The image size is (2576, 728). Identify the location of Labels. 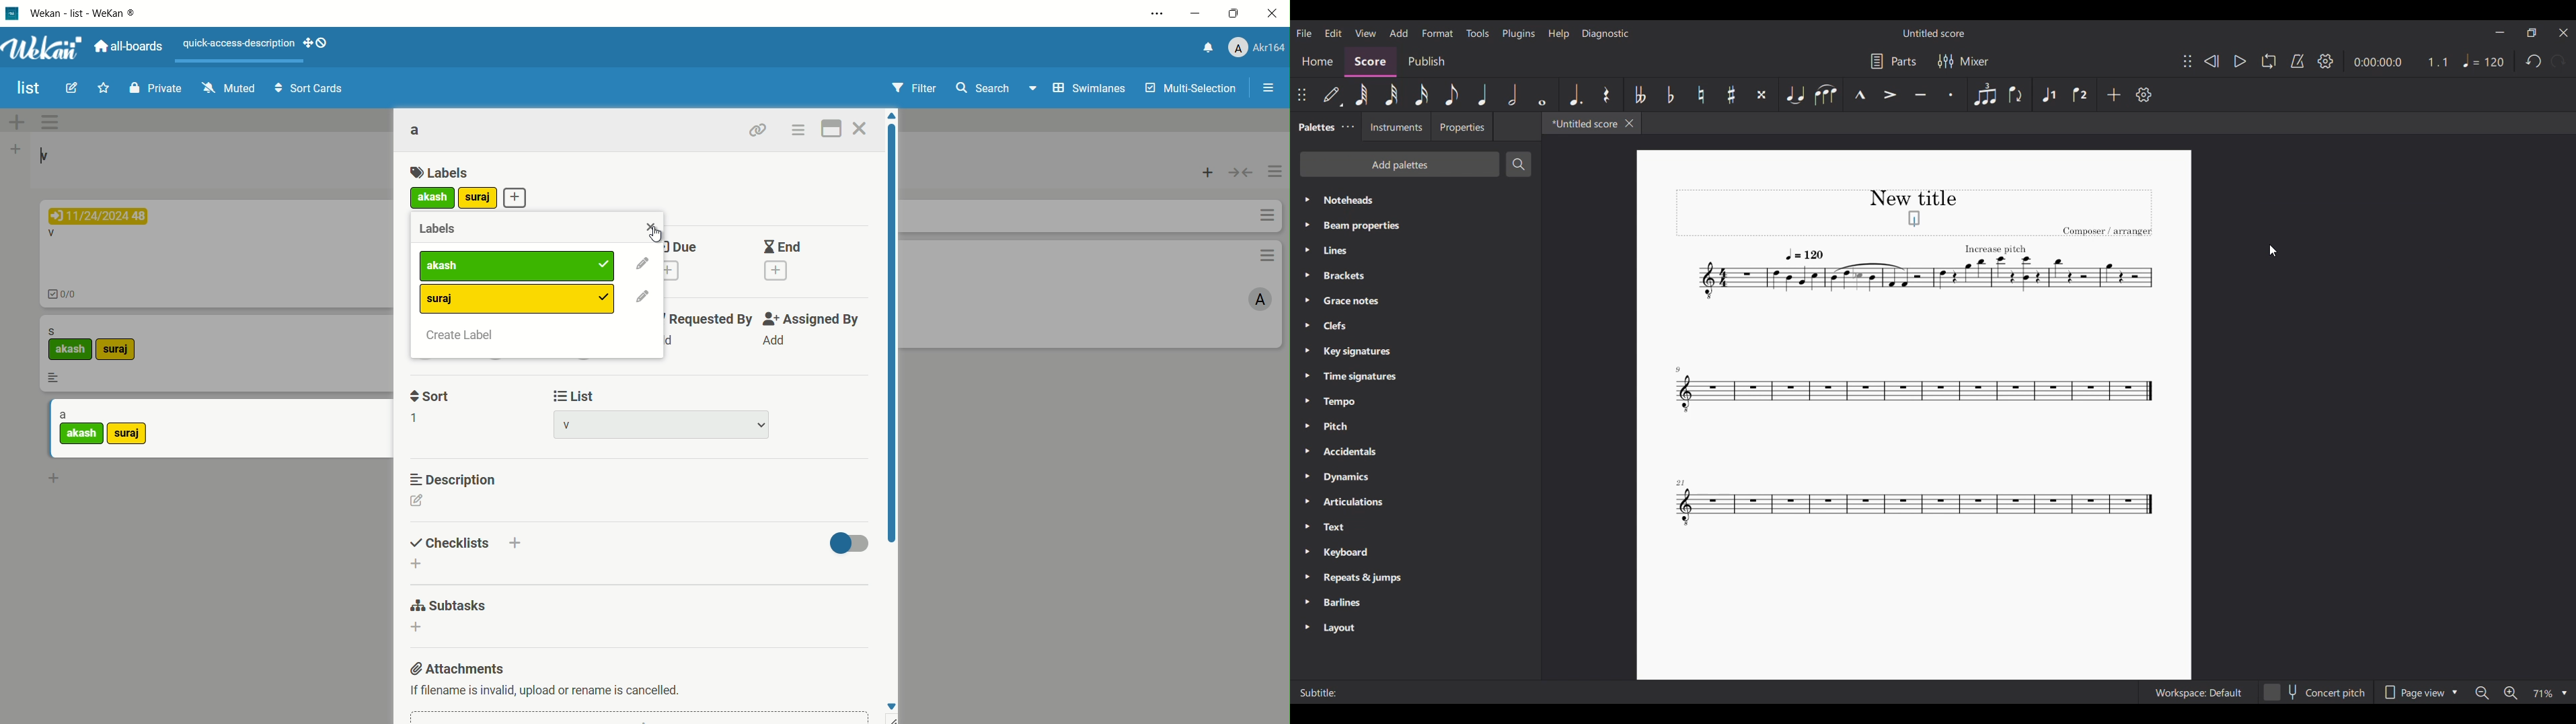
(463, 231).